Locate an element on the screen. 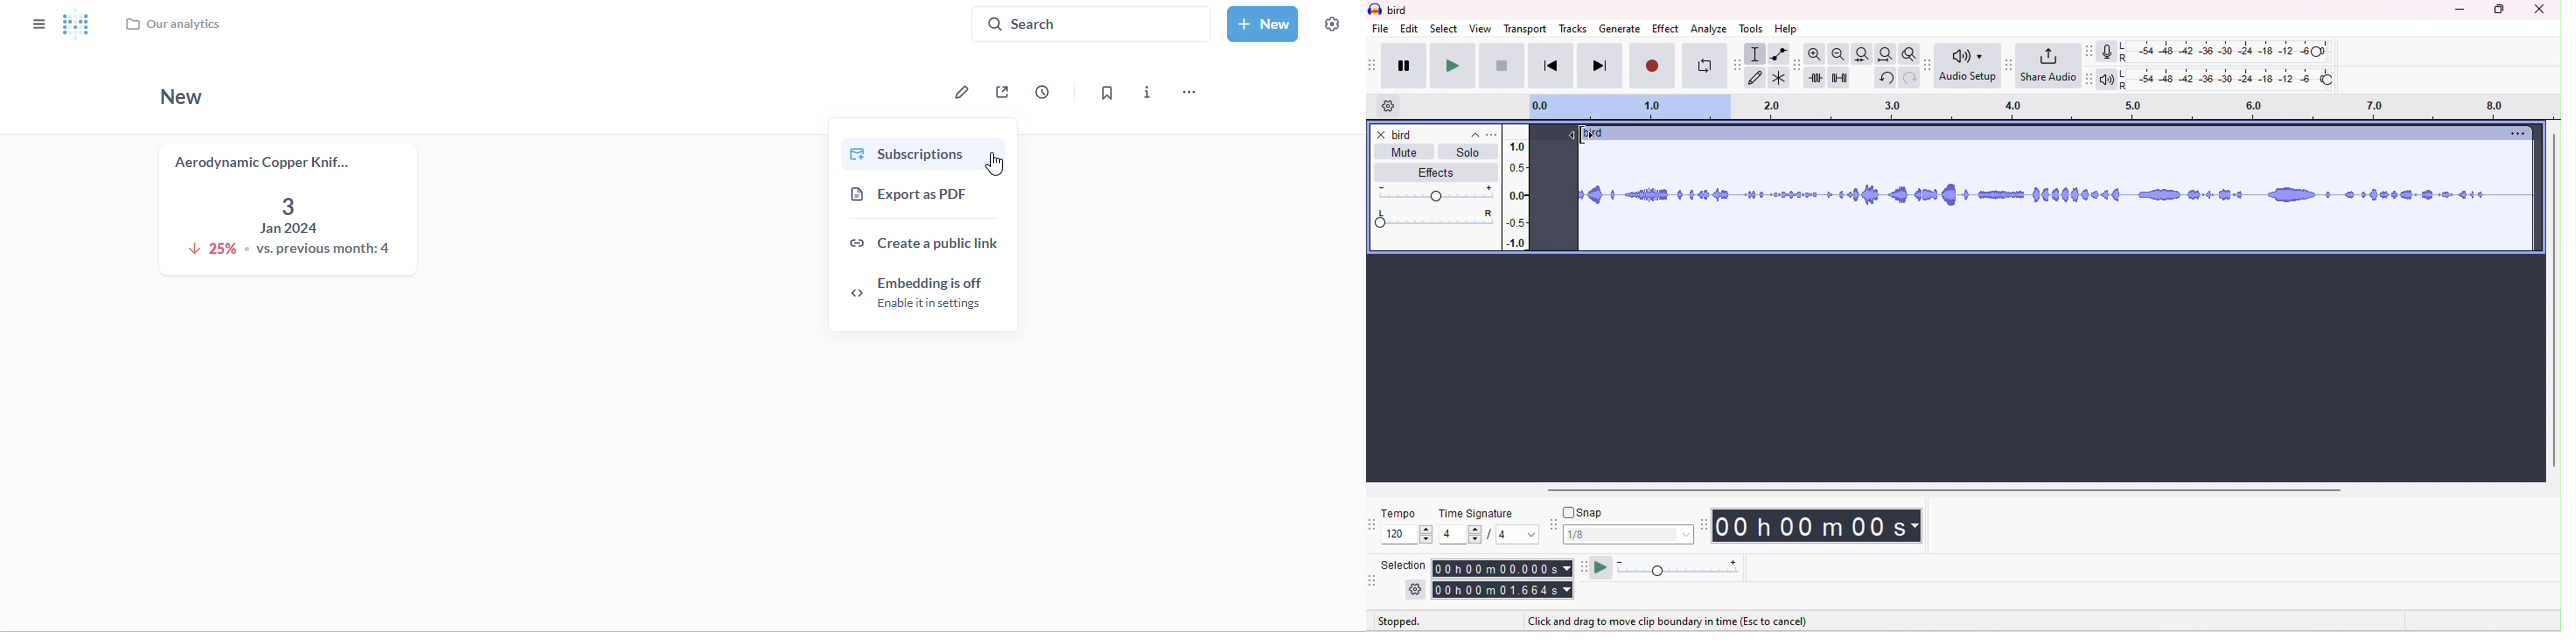  dragged is located at coordinates (1557, 194).